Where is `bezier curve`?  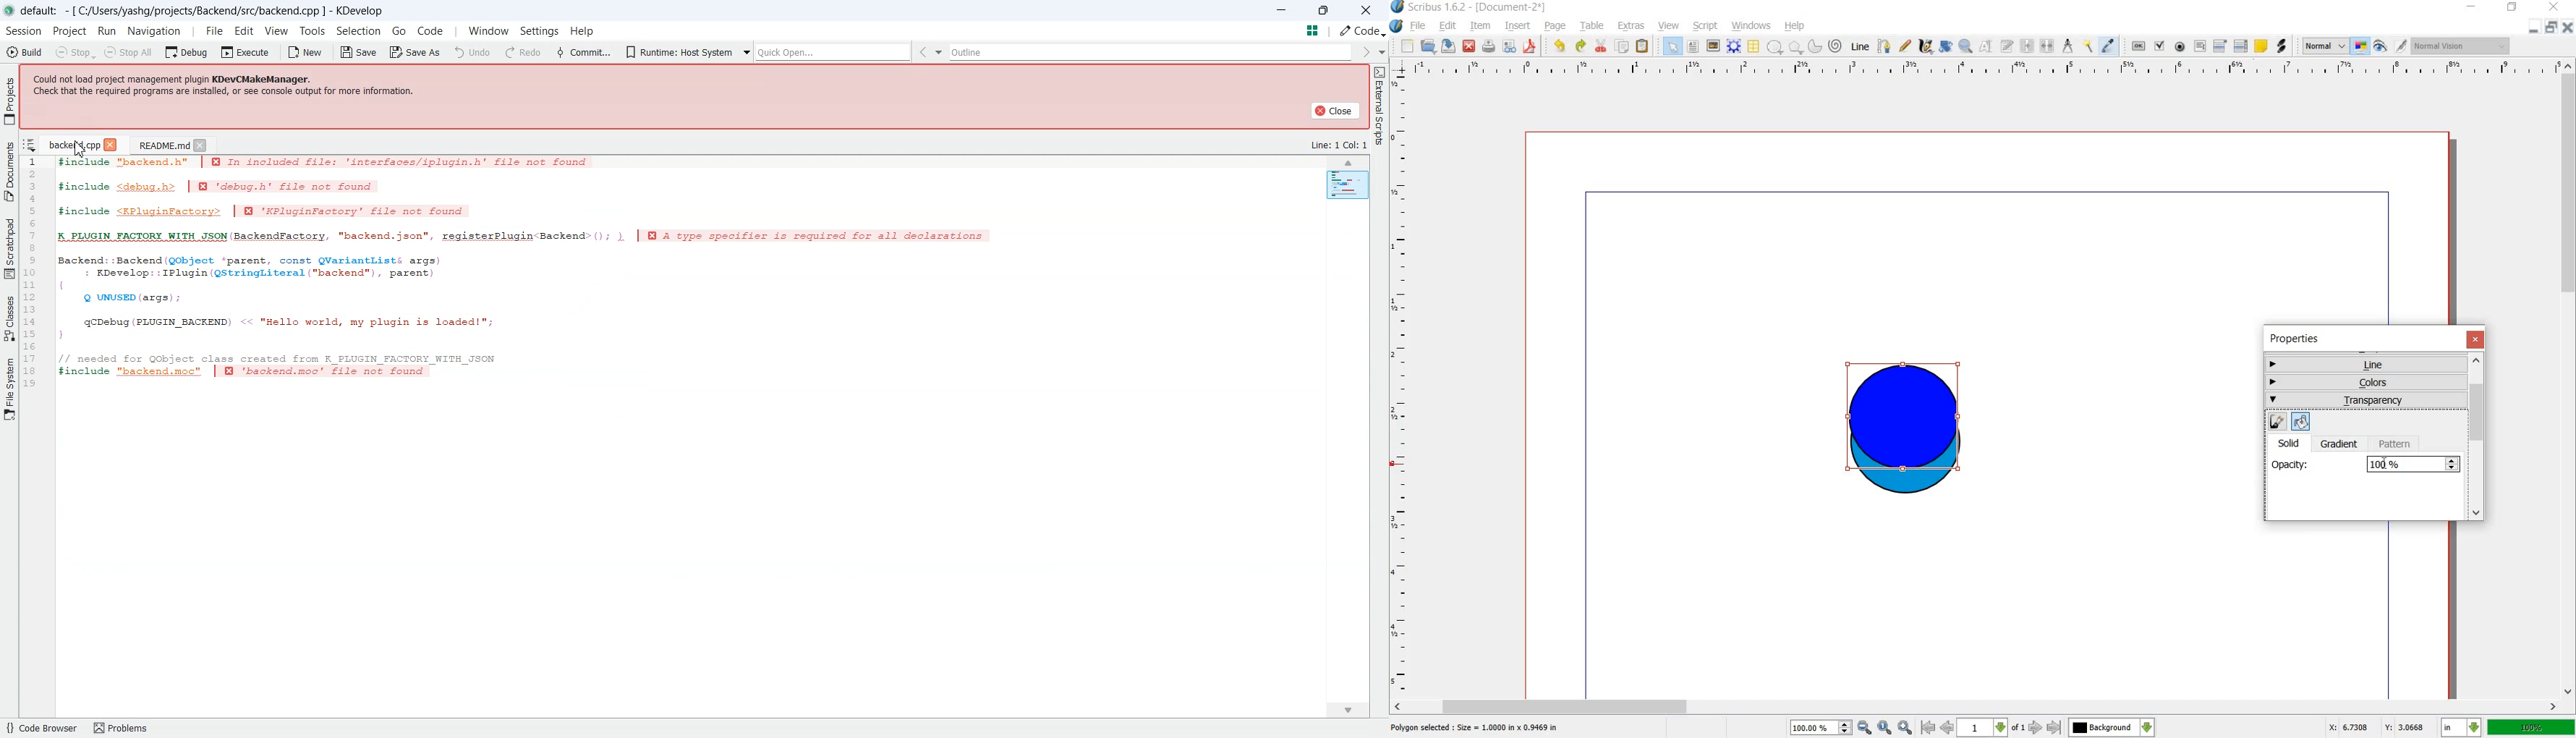
bezier curve is located at coordinates (1884, 47).